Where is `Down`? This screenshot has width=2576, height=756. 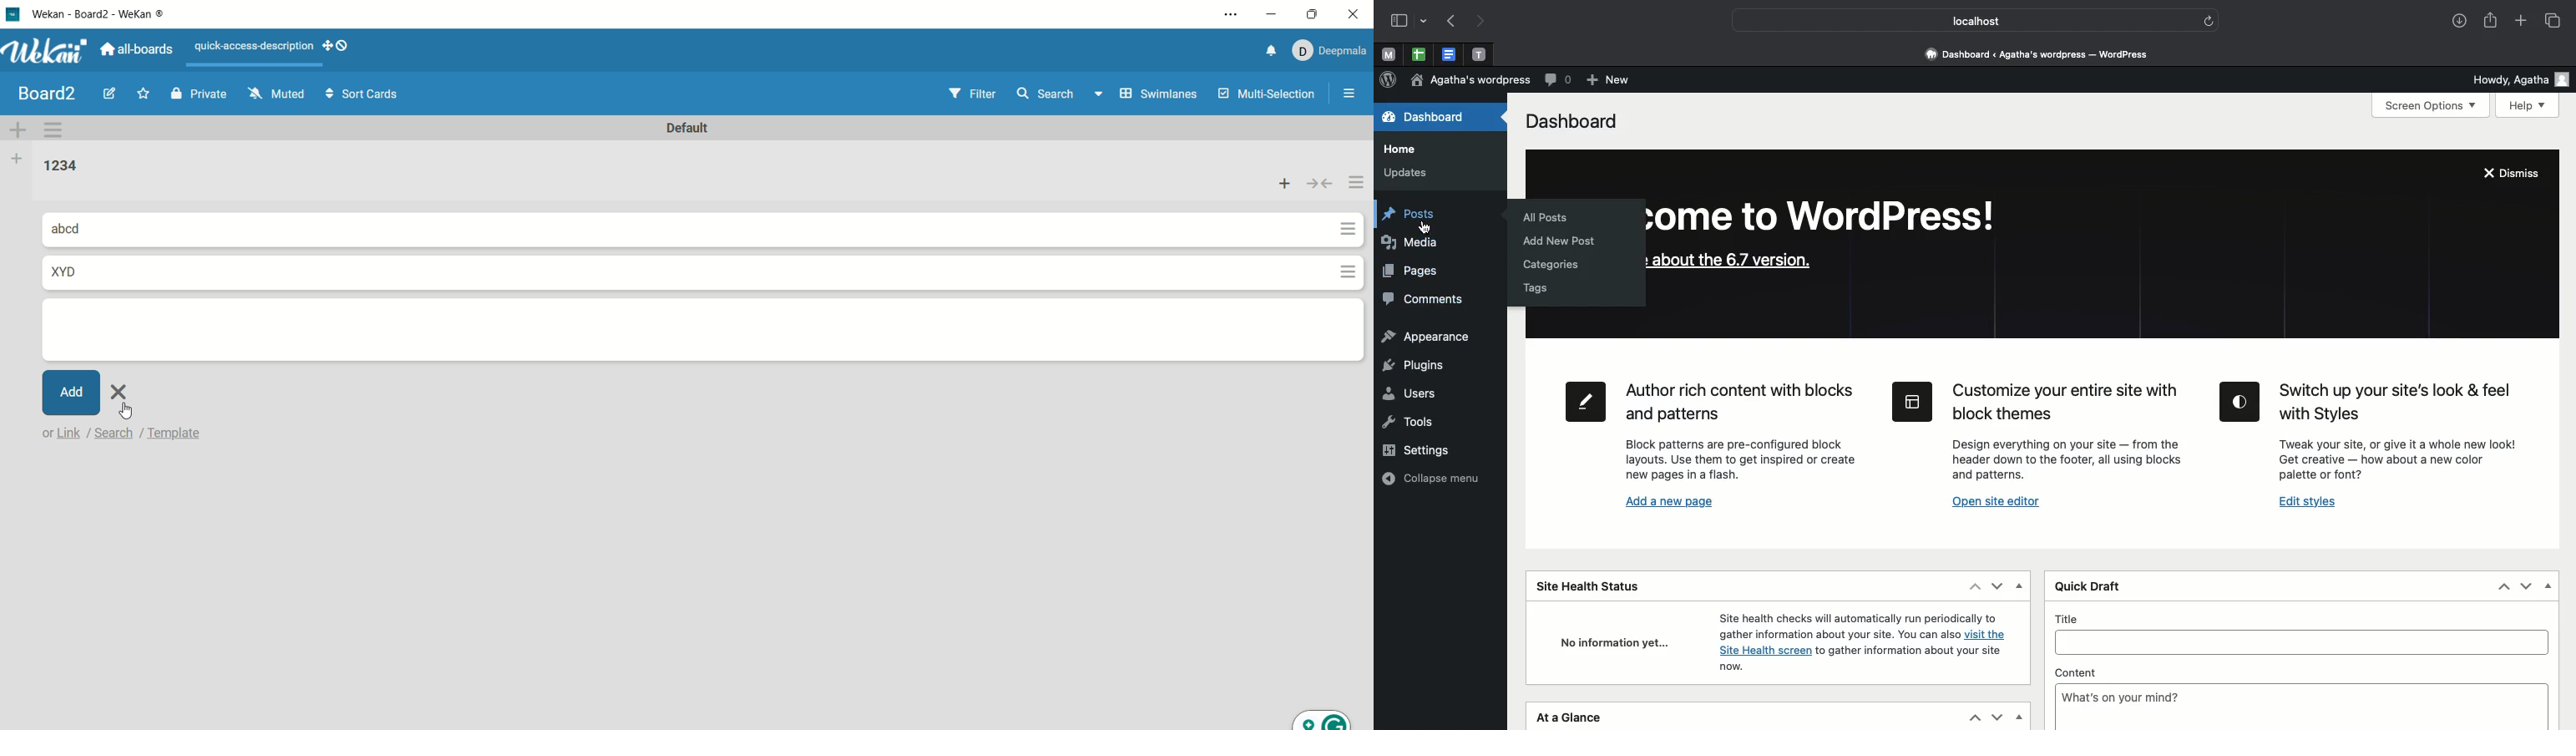
Down is located at coordinates (1997, 587).